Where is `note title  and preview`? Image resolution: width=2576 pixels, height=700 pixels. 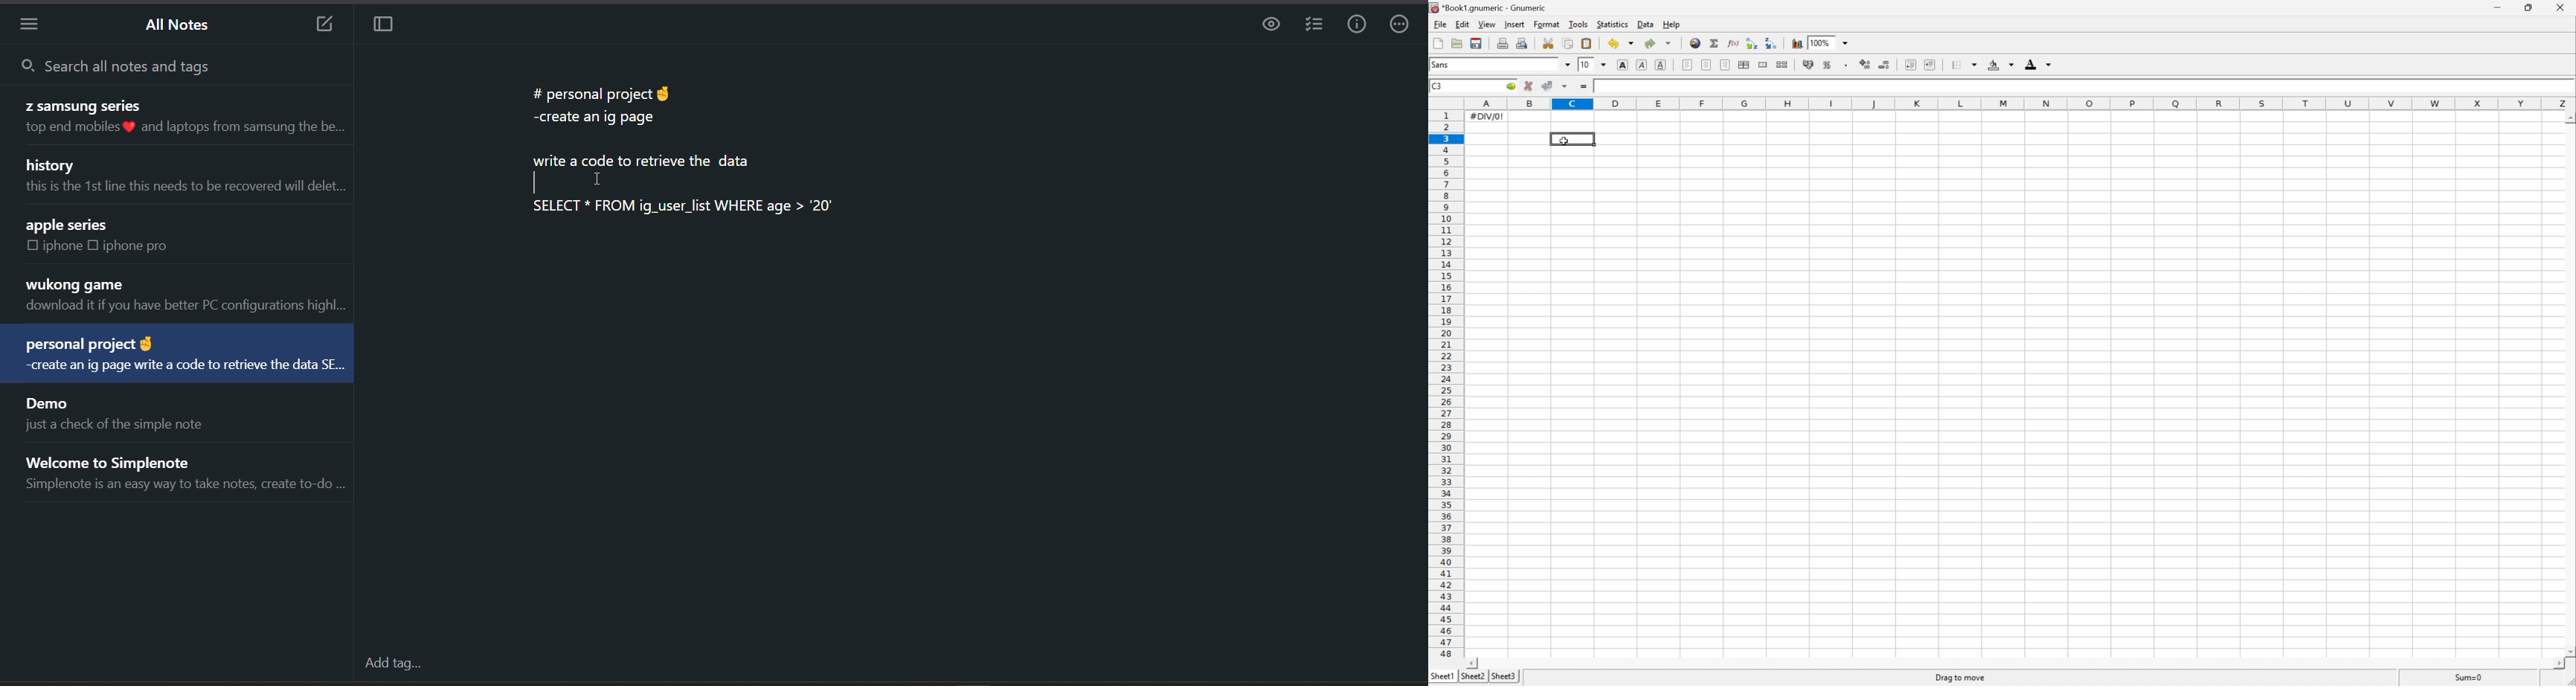 note title  and preview is located at coordinates (177, 356).